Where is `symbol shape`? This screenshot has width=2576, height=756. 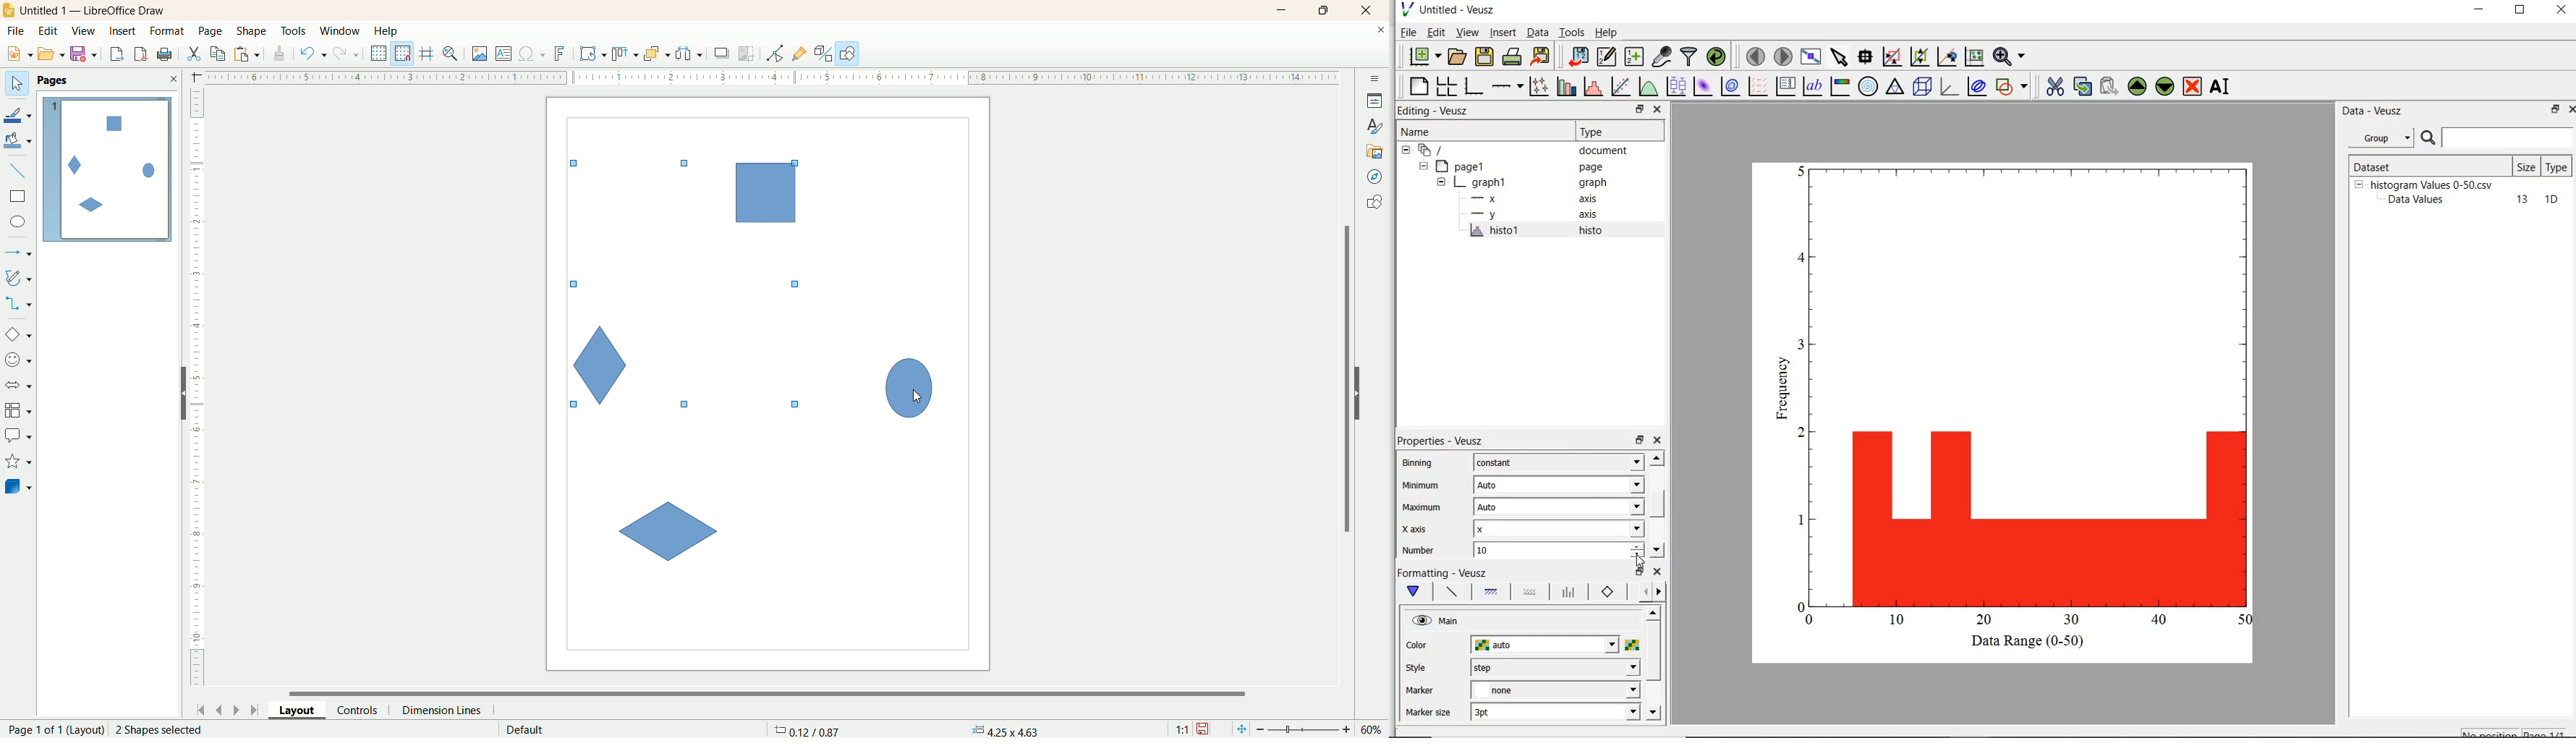 symbol shape is located at coordinates (20, 361).